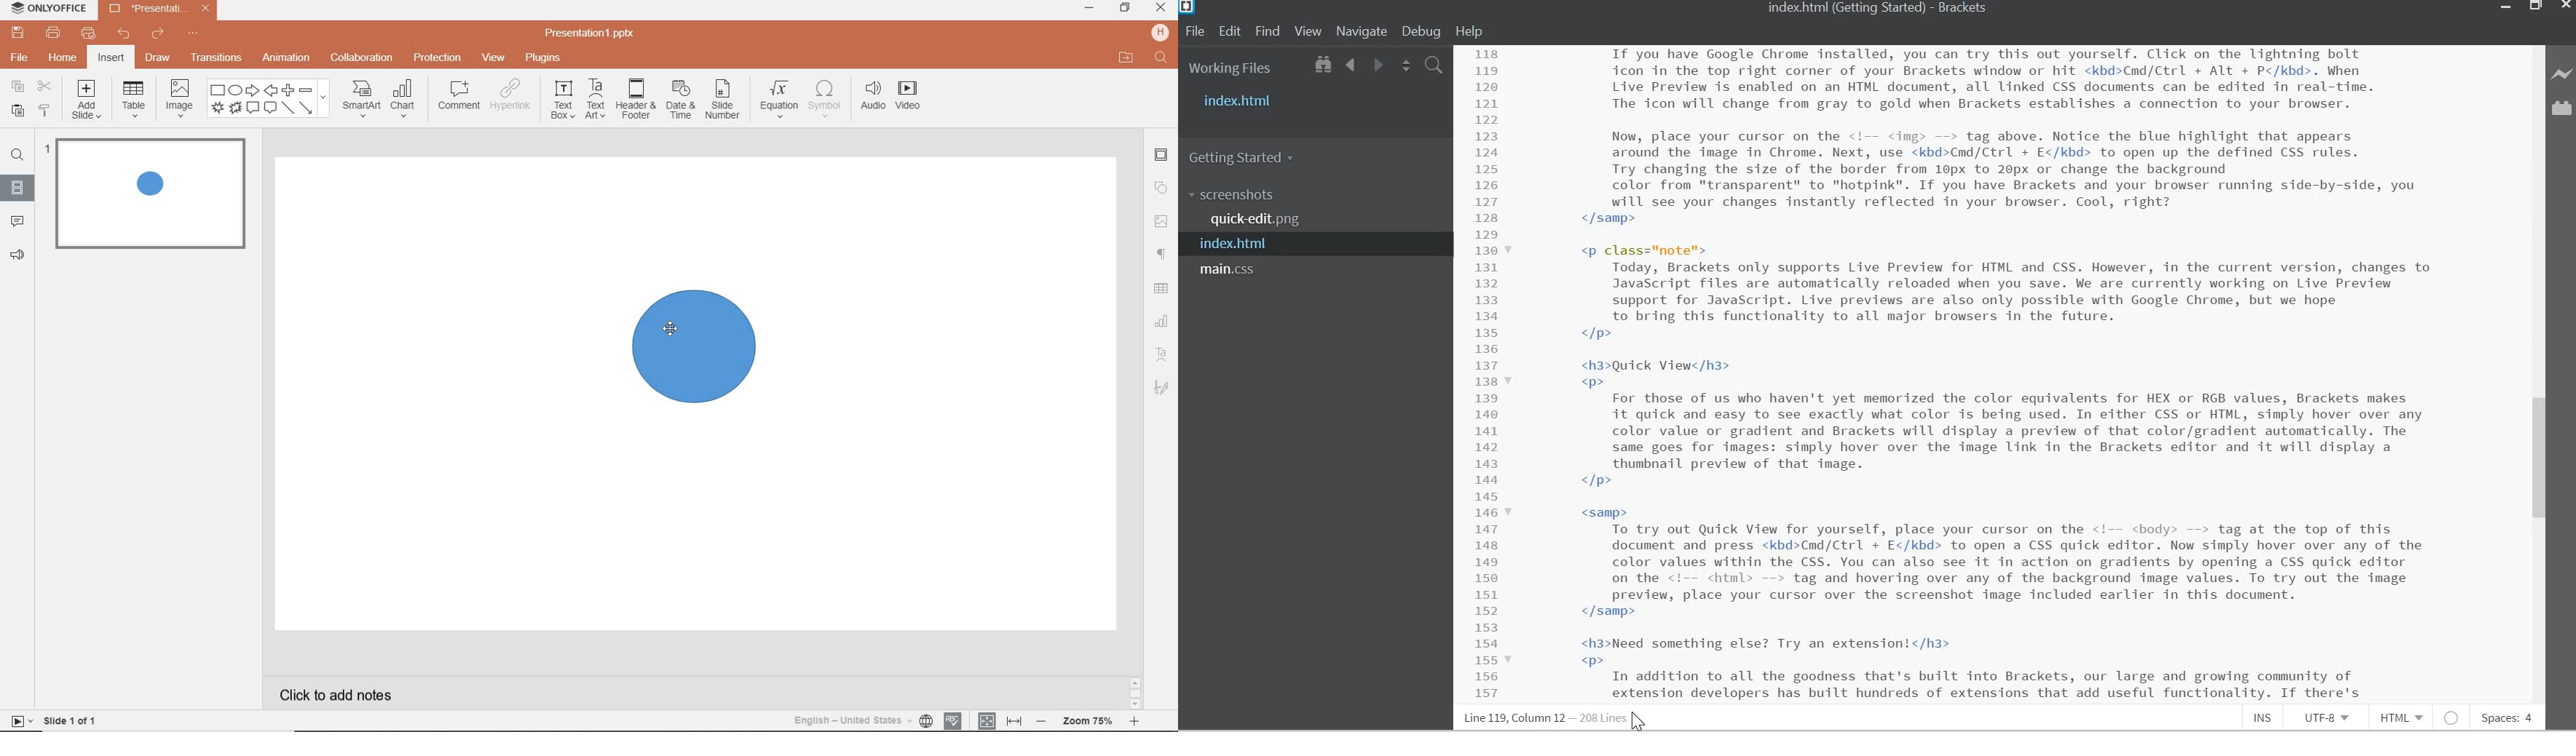  What do you see at coordinates (1091, 8) in the screenshot?
I see `minimize` at bounding box center [1091, 8].